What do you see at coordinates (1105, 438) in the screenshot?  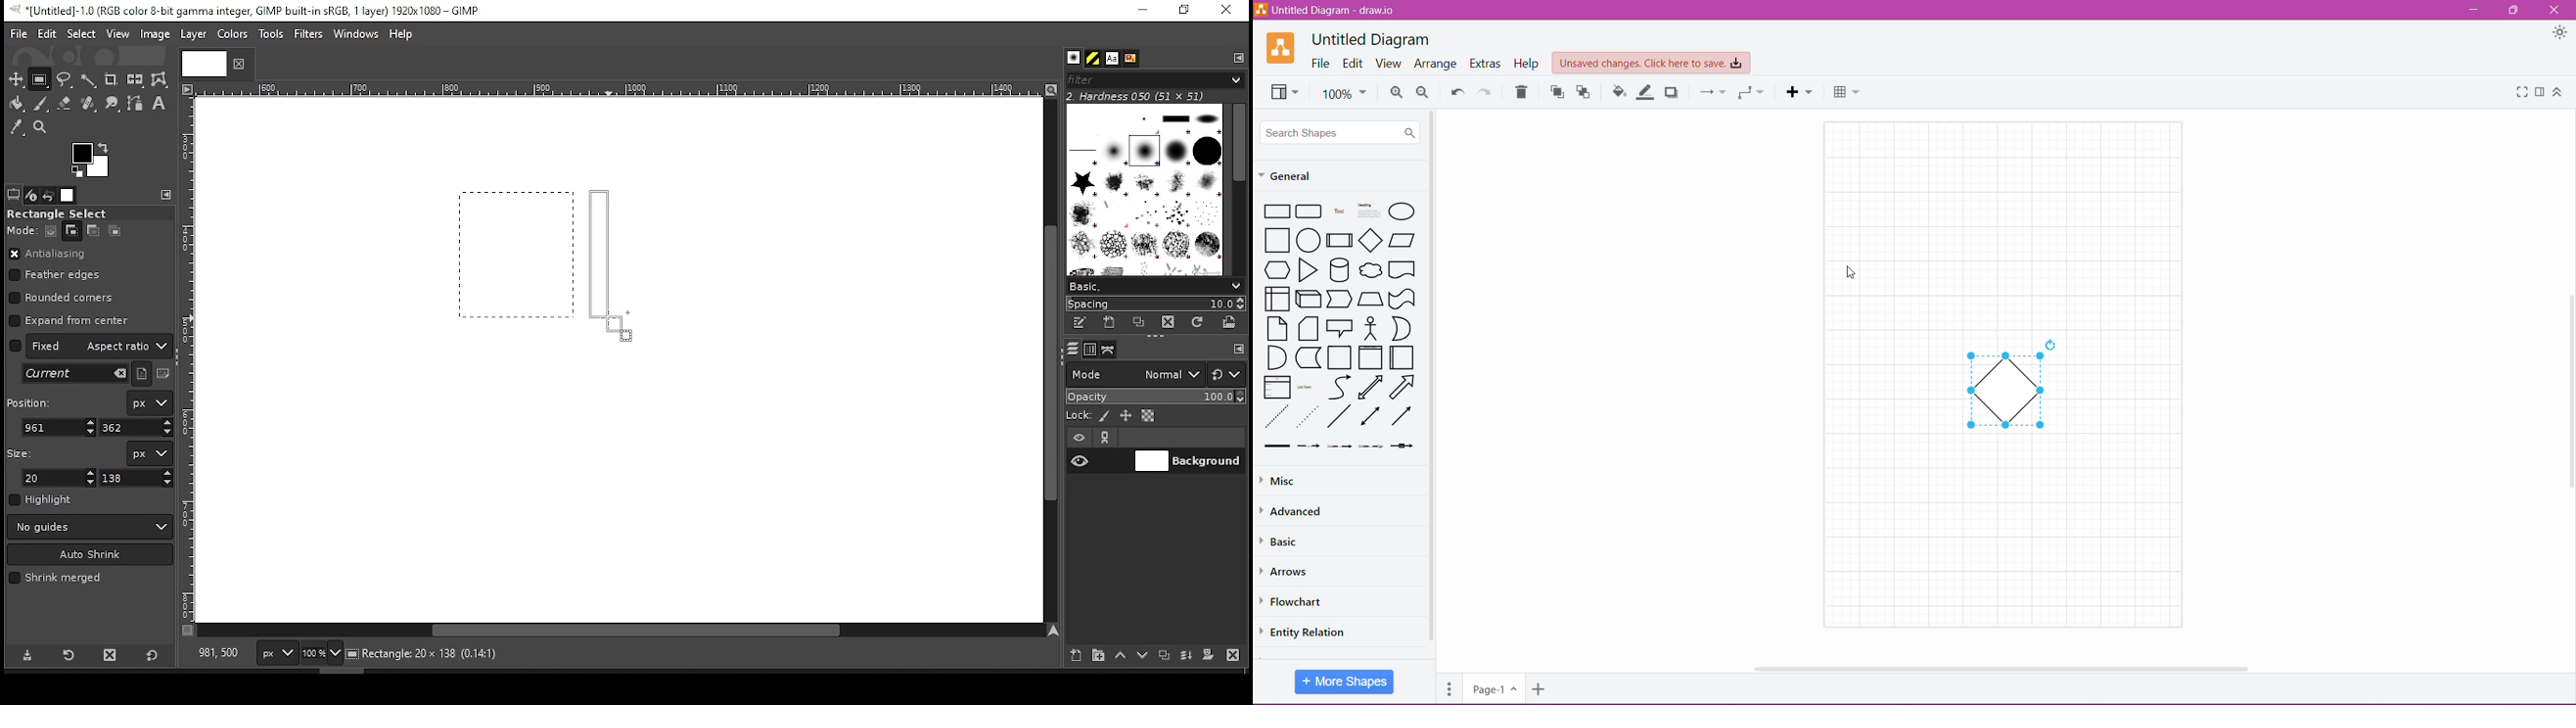 I see `link` at bounding box center [1105, 438].